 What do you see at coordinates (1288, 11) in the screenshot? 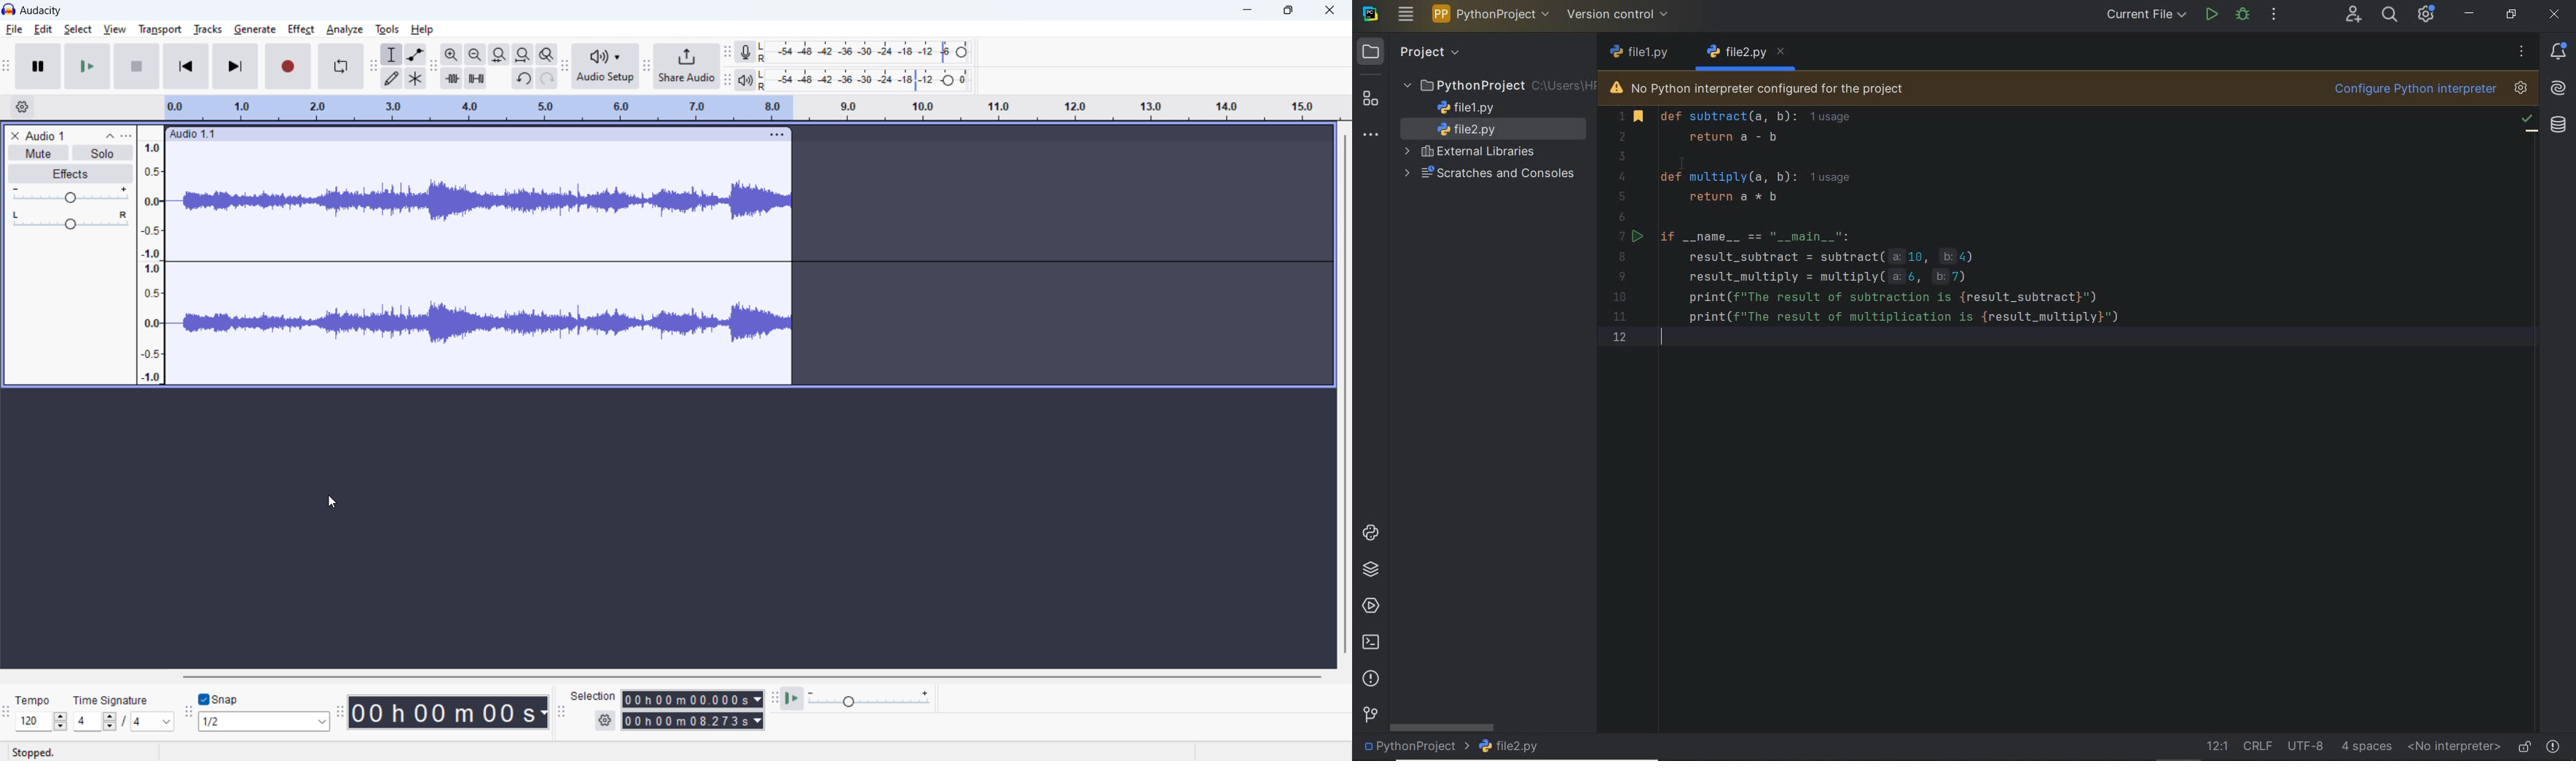
I see `maximize` at bounding box center [1288, 11].